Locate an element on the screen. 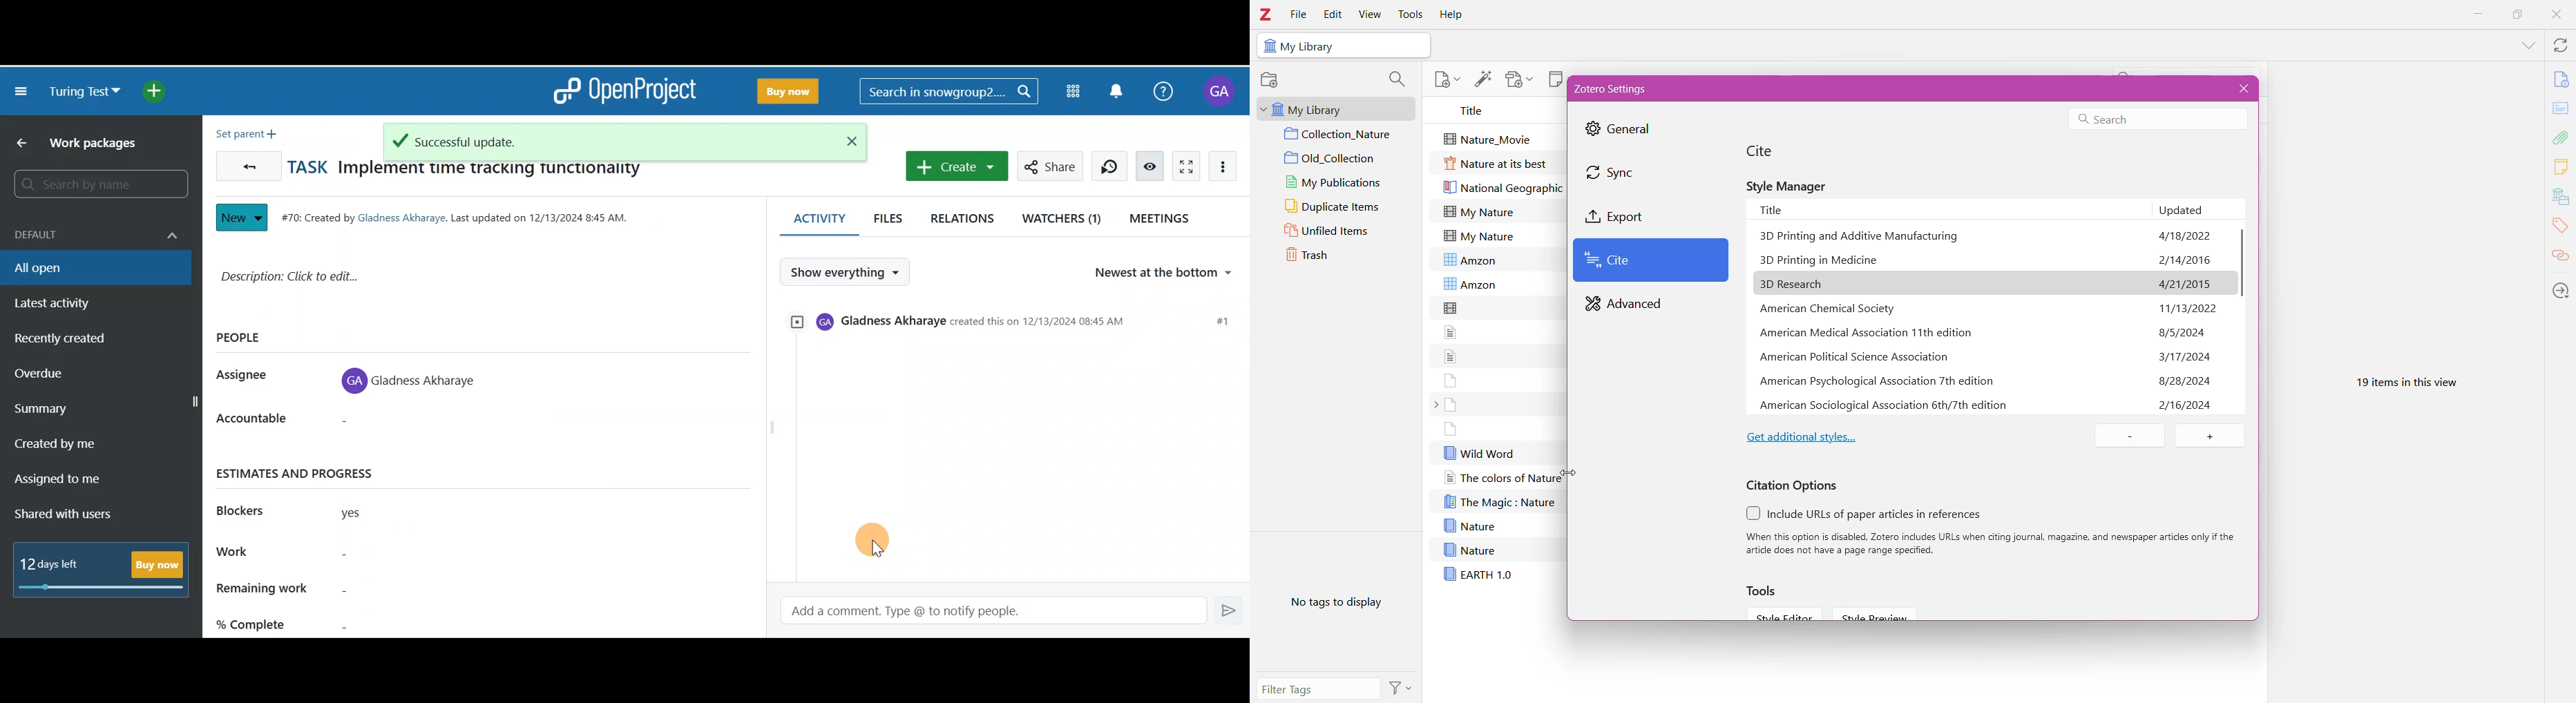 The image size is (2576, 728). 8/28/2024 is located at coordinates (2185, 356).